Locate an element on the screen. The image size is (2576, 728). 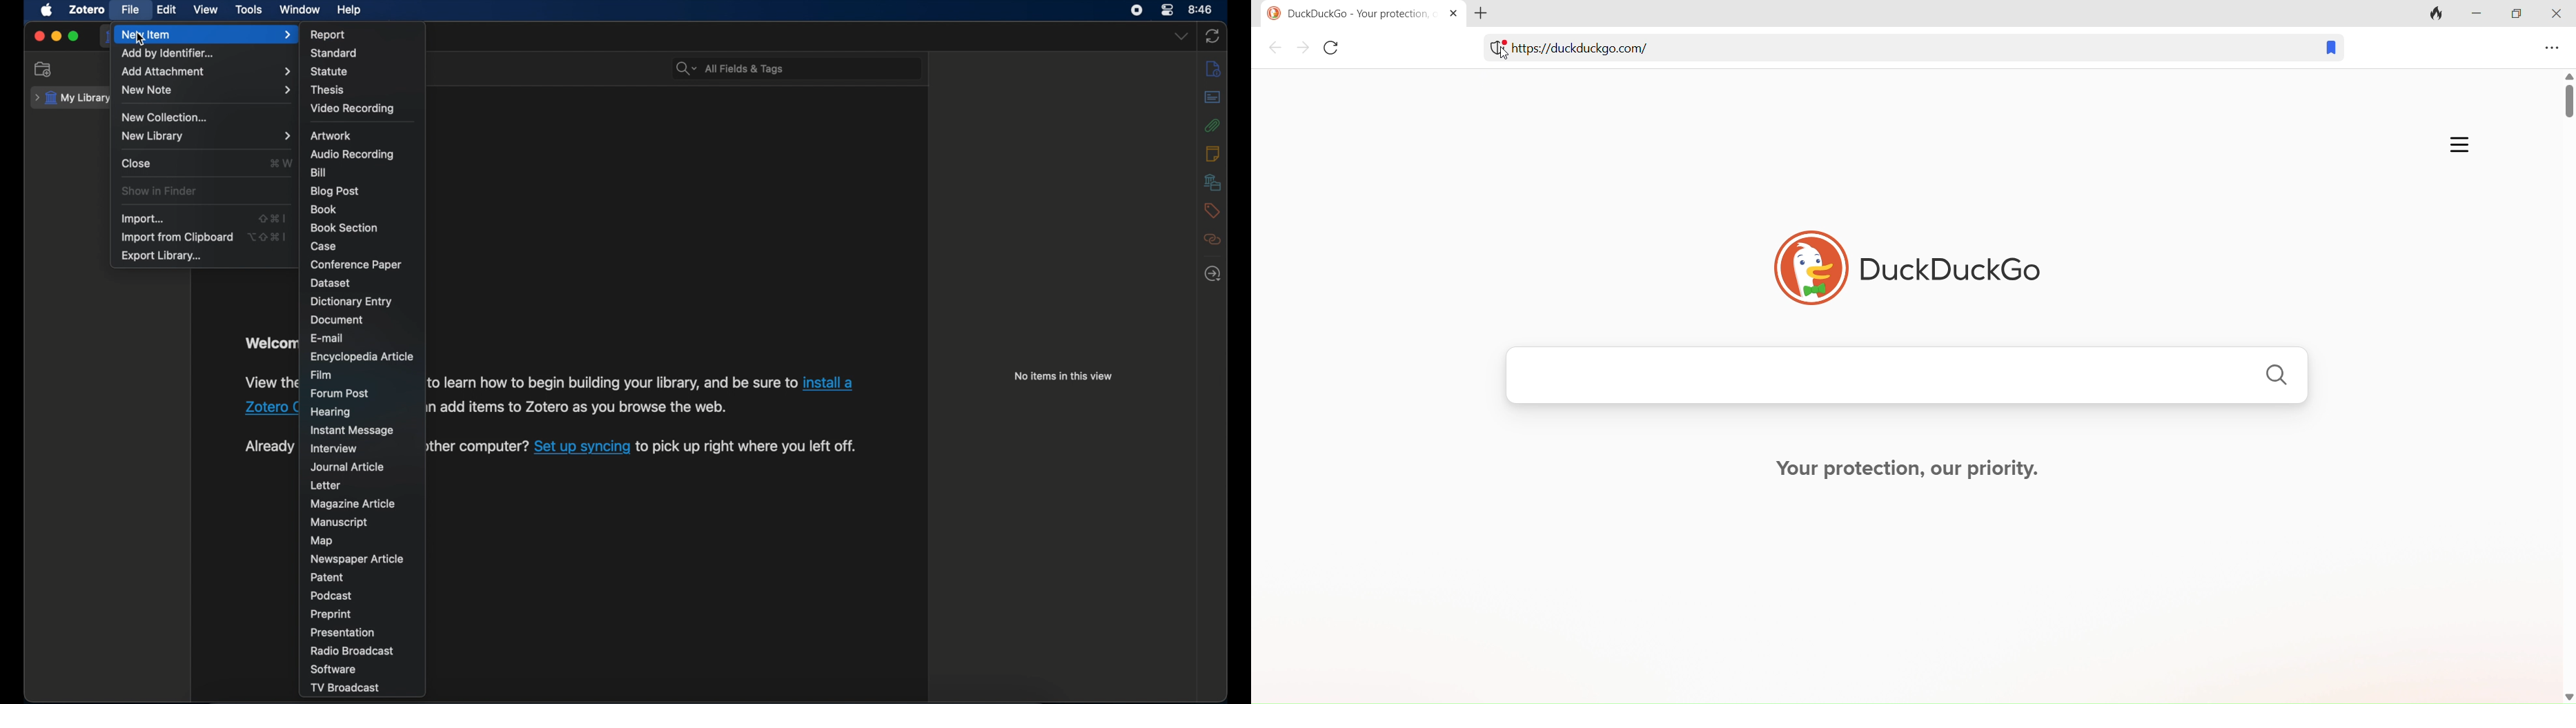
close is located at coordinates (136, 164).